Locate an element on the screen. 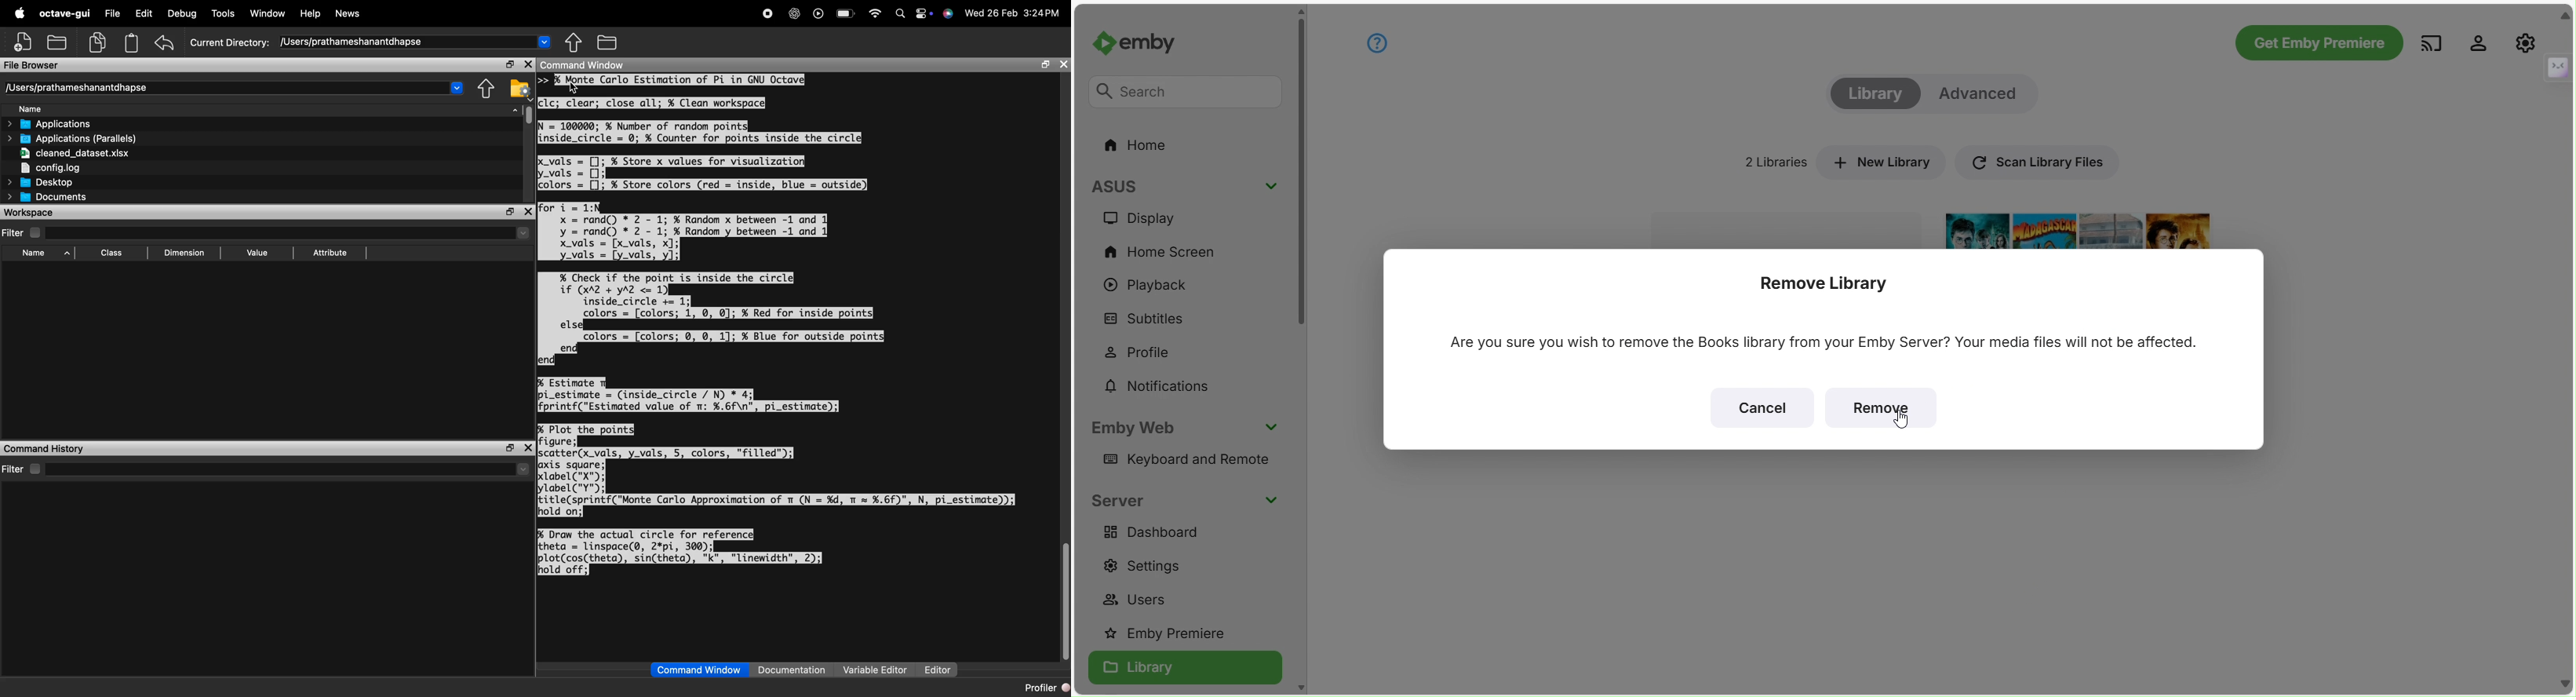 This screenshot has width=2576, height=700. Cursor is located at coordinates (576, 88).